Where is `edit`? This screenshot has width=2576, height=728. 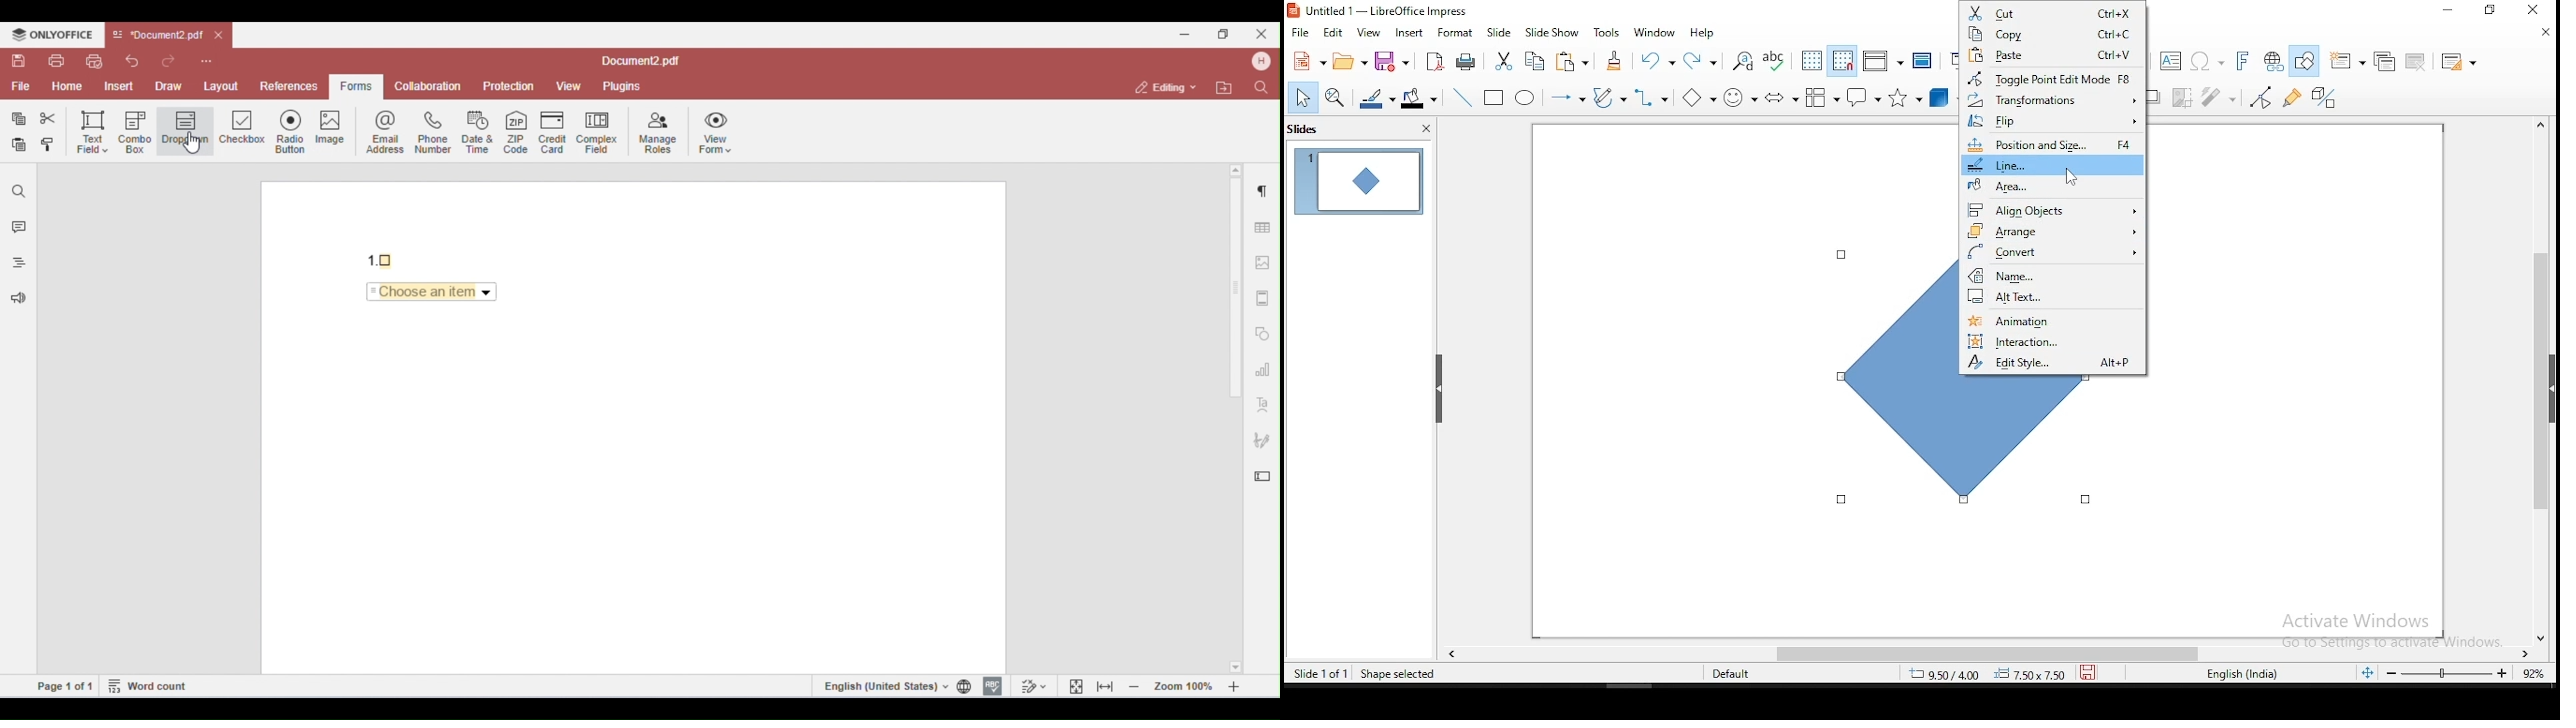 edit is located at coordinates (1331, 32).